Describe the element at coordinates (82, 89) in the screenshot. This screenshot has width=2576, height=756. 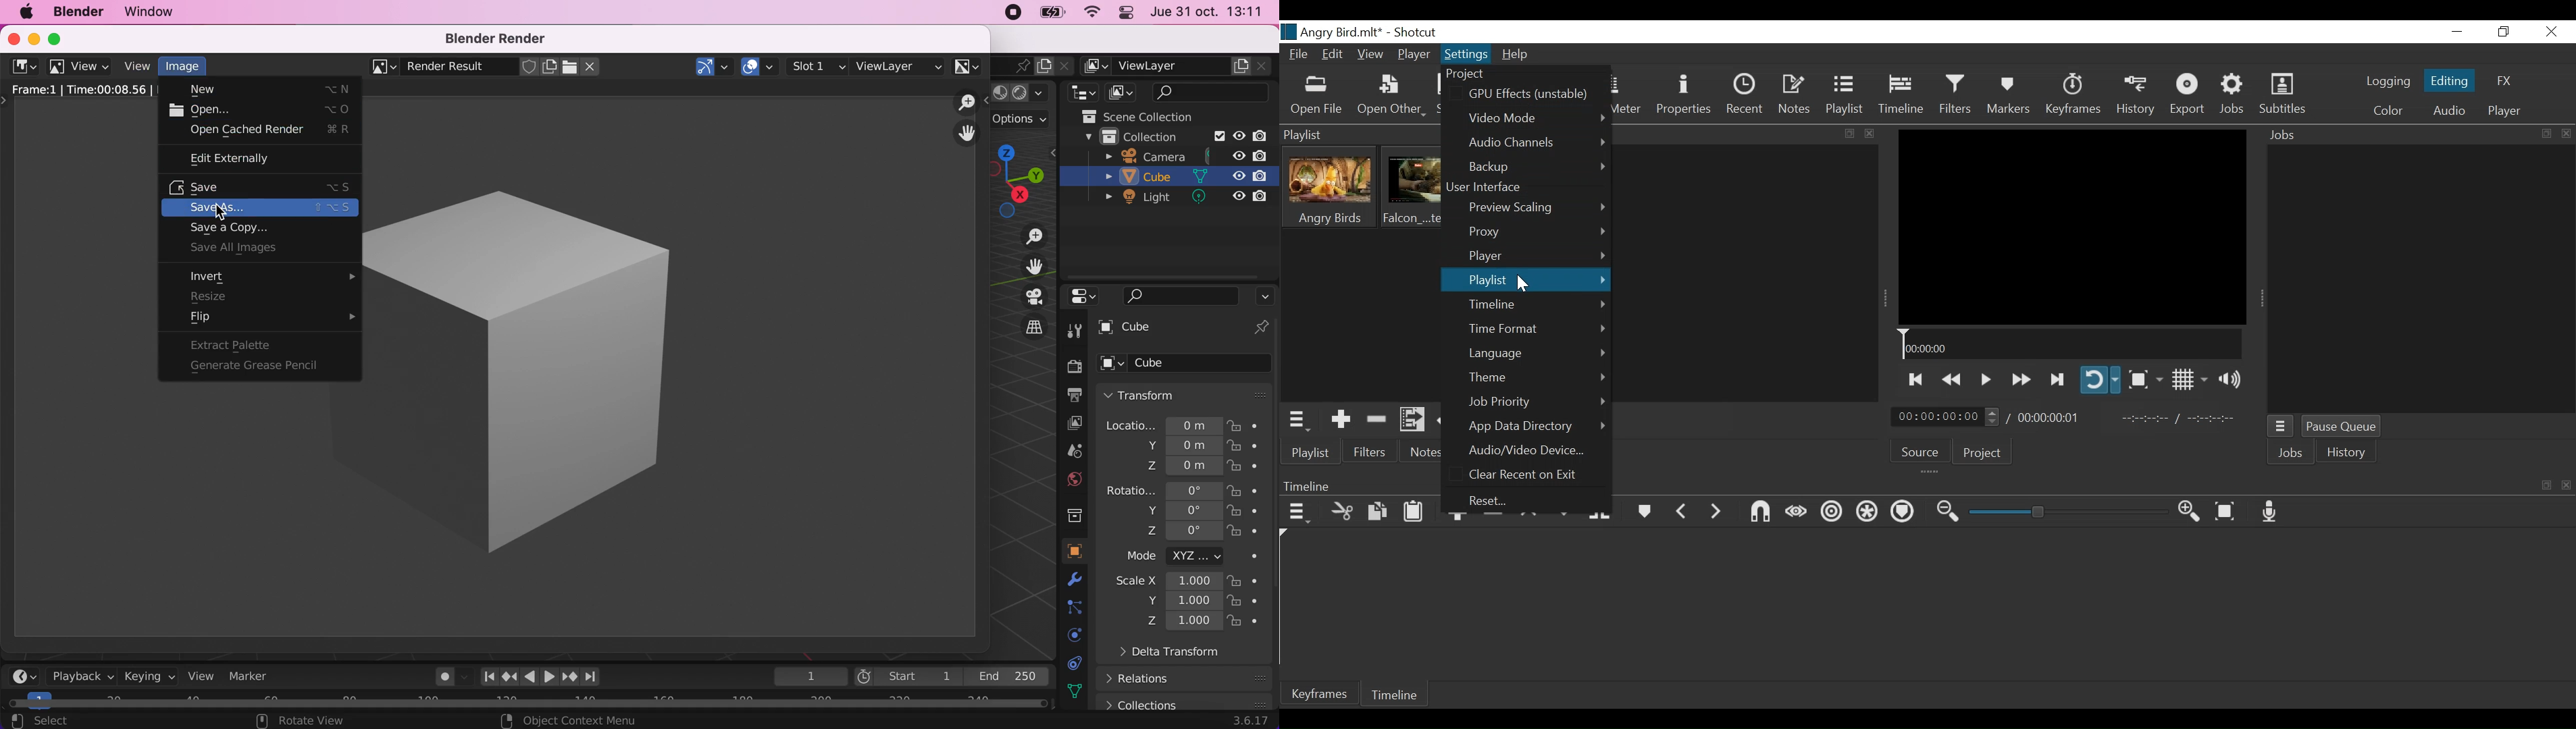
I see `frame 1 | time 00:08.56 | merk 50.66 (peak 82.78m)` at that location.